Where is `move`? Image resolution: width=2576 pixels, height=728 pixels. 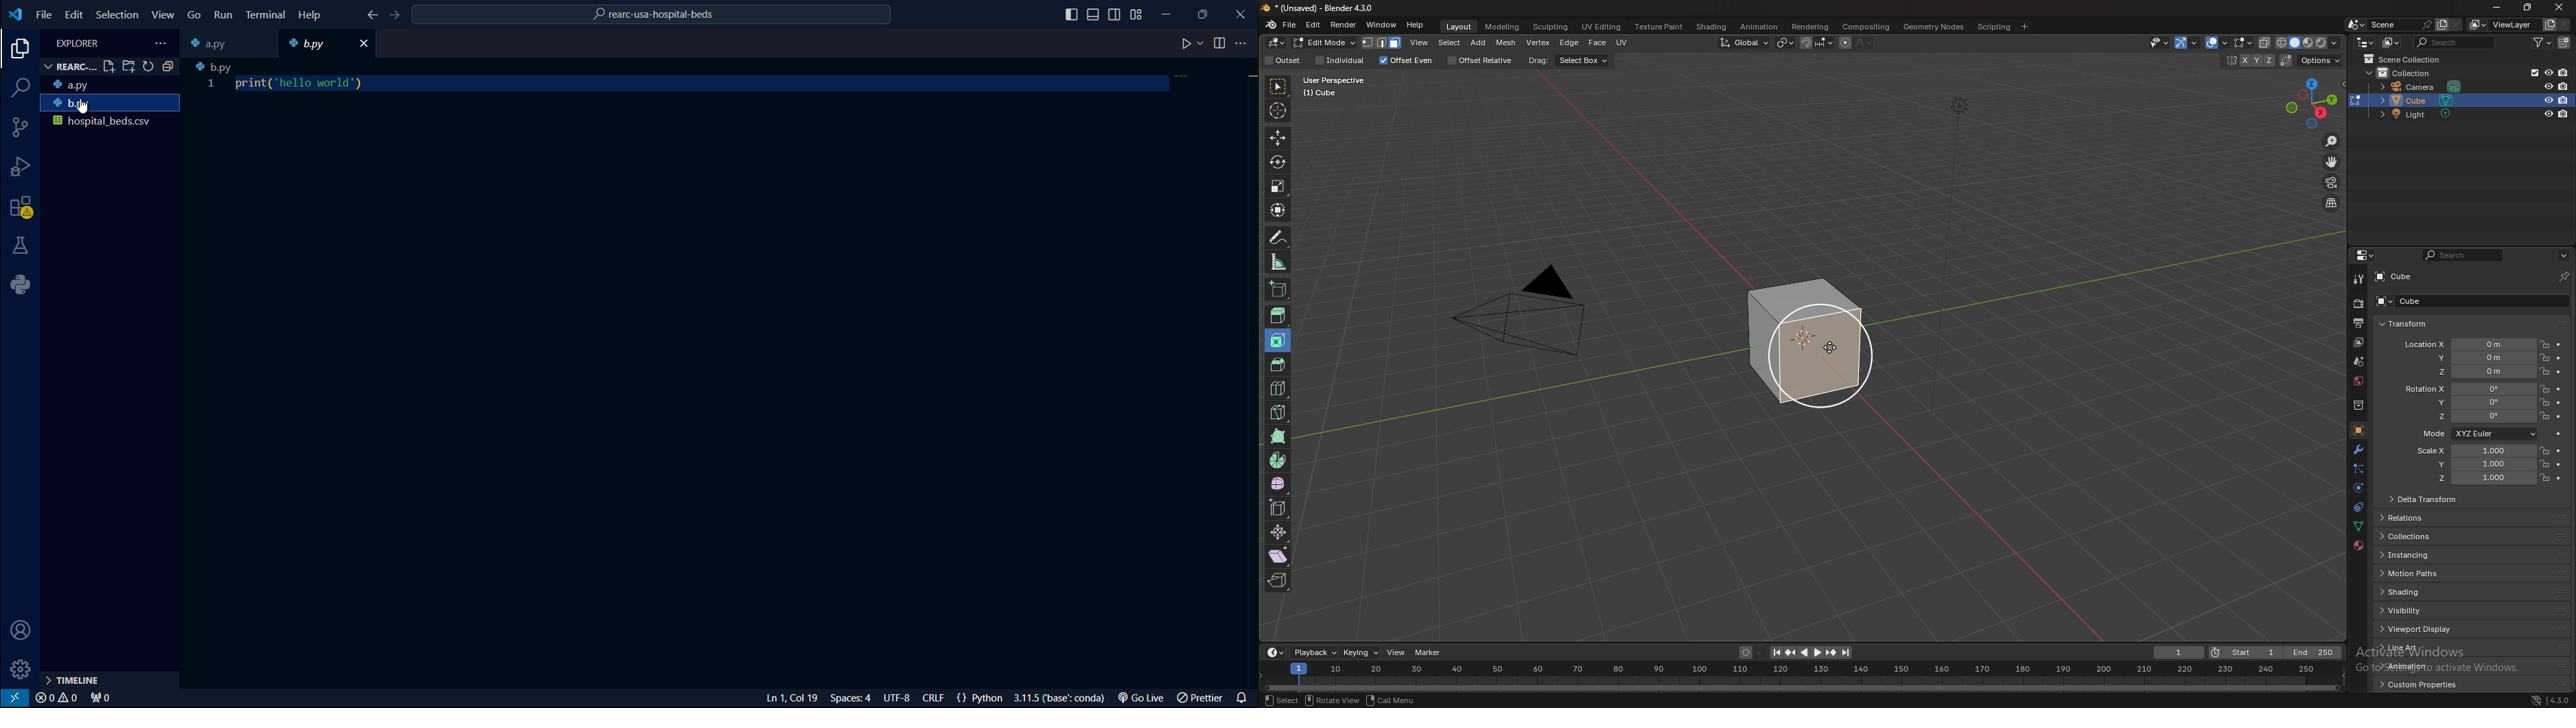
move is located at coordinates (2332, 162).